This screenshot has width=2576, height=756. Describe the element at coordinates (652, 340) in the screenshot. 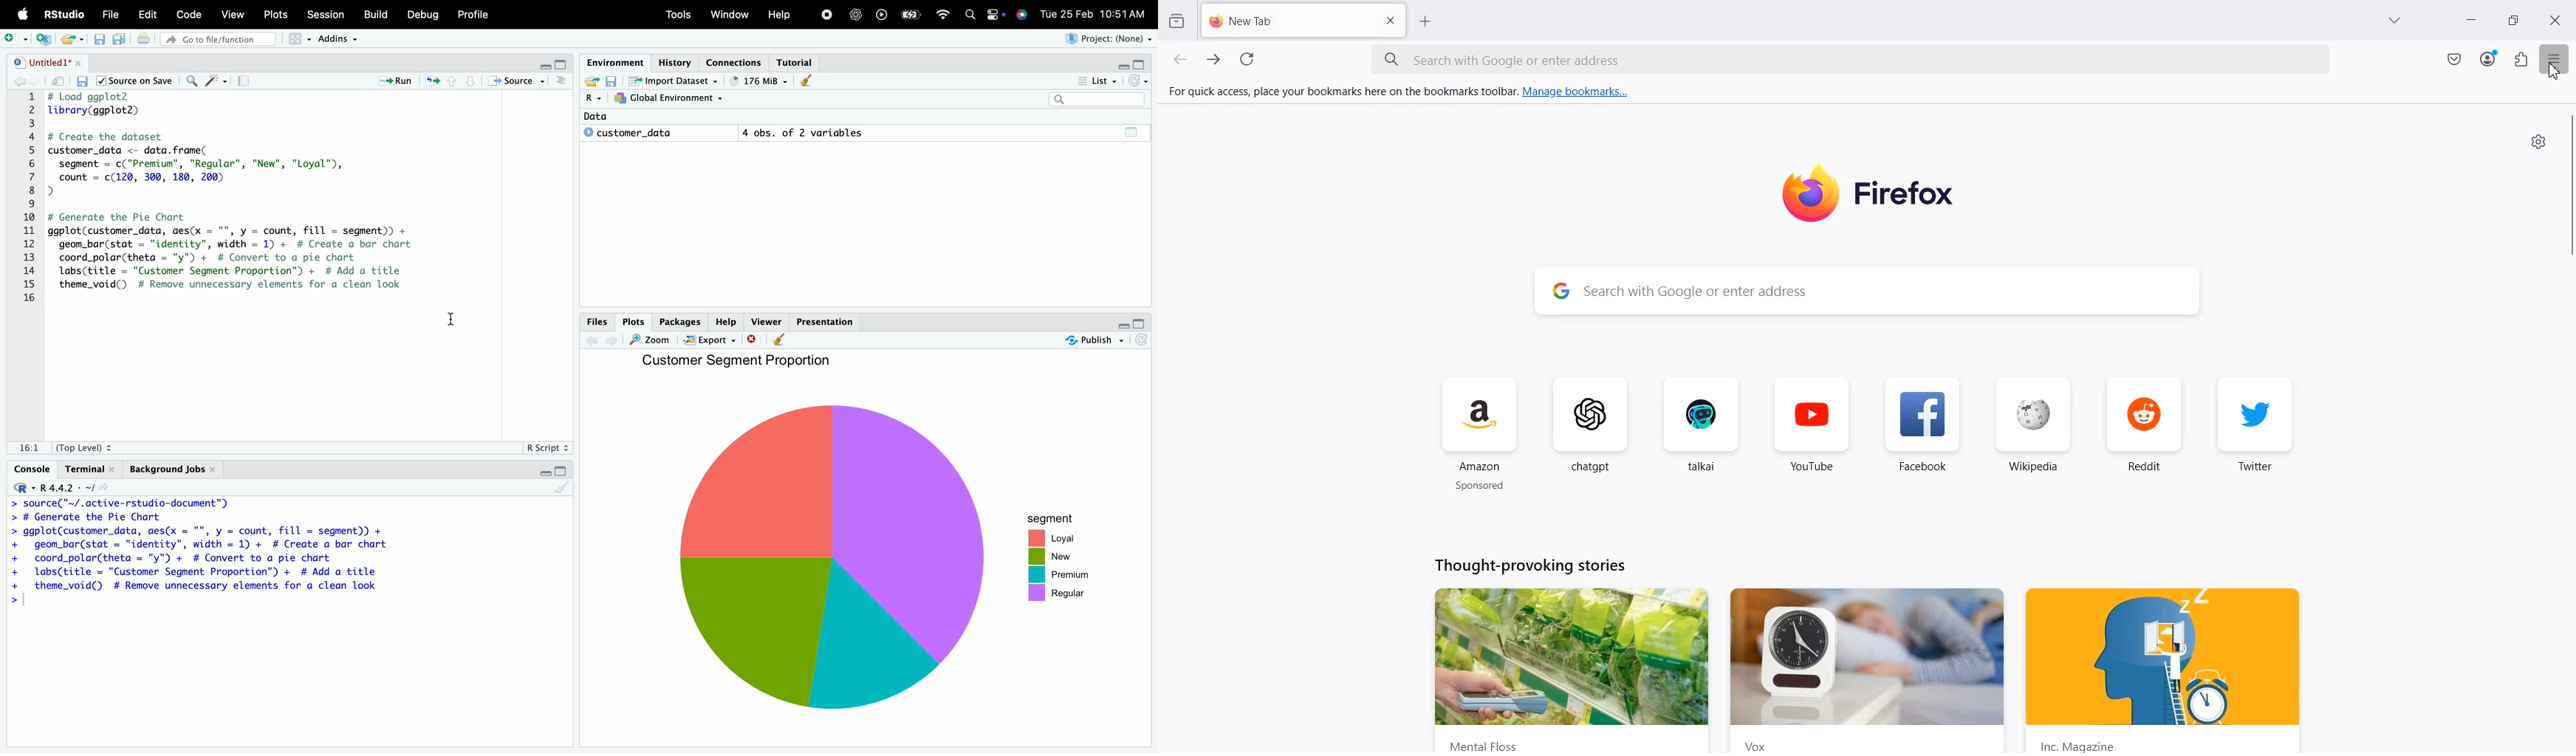

I see `zoom` at that location.